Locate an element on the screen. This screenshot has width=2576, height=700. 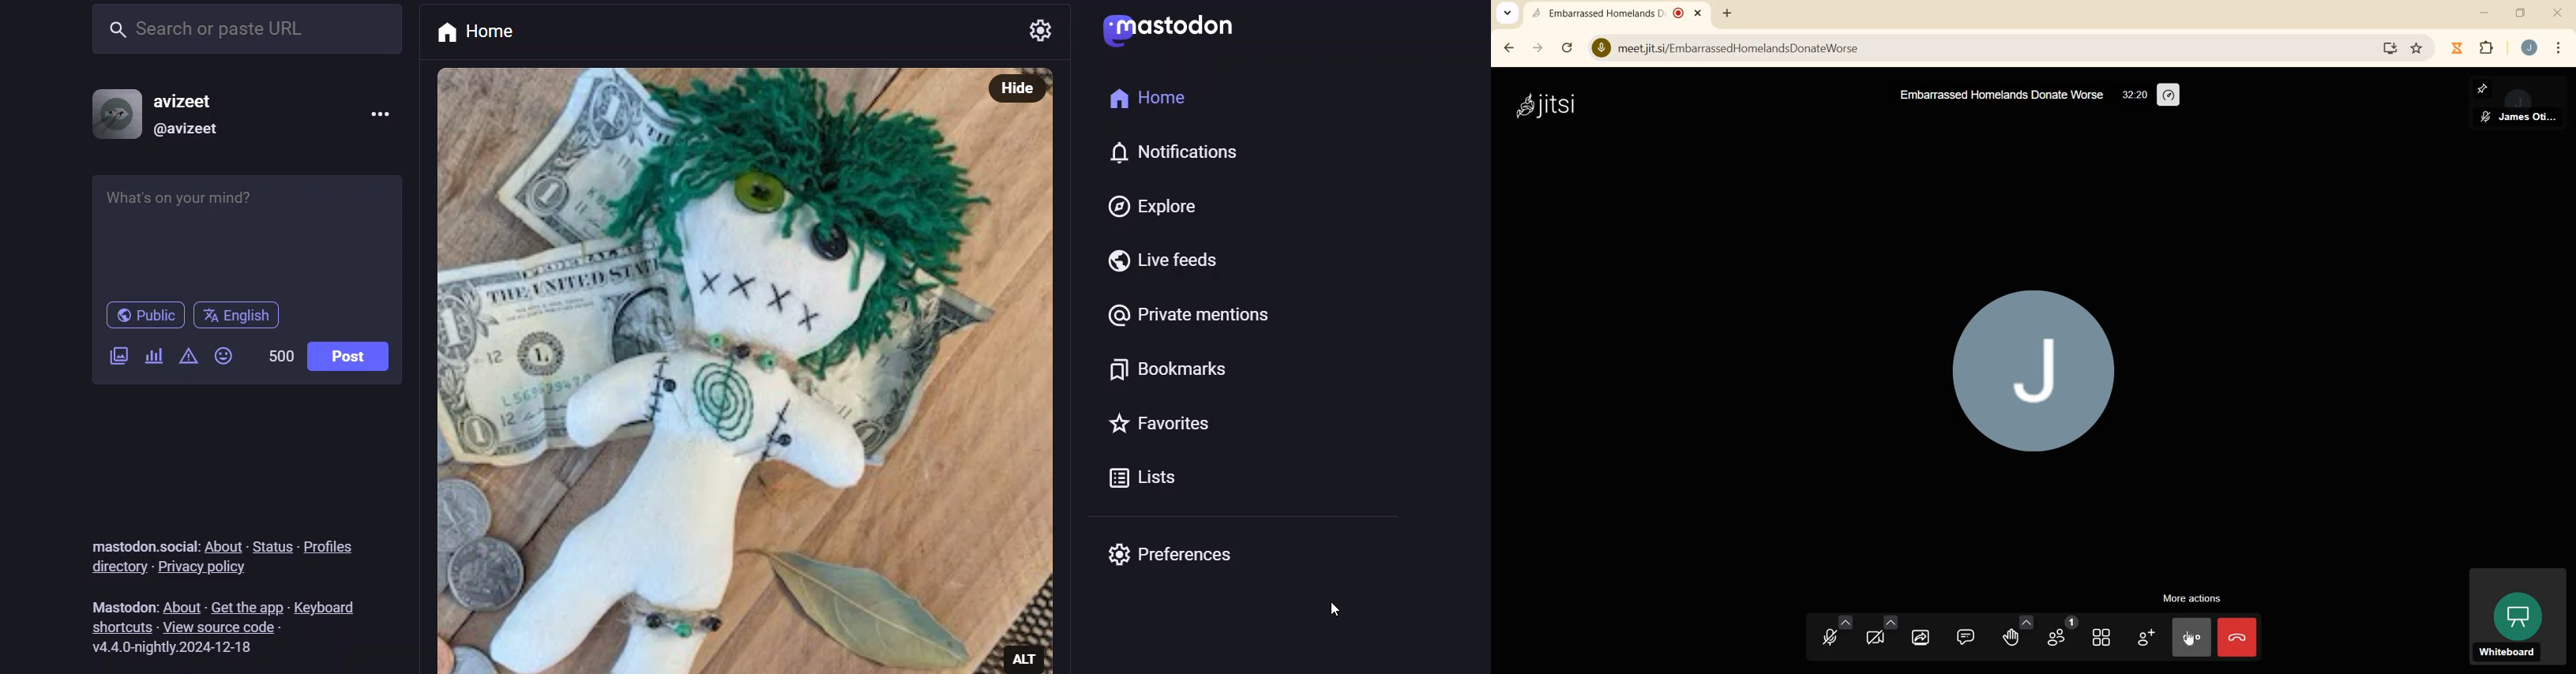
shortcuts is located at coordinates (122, 626).